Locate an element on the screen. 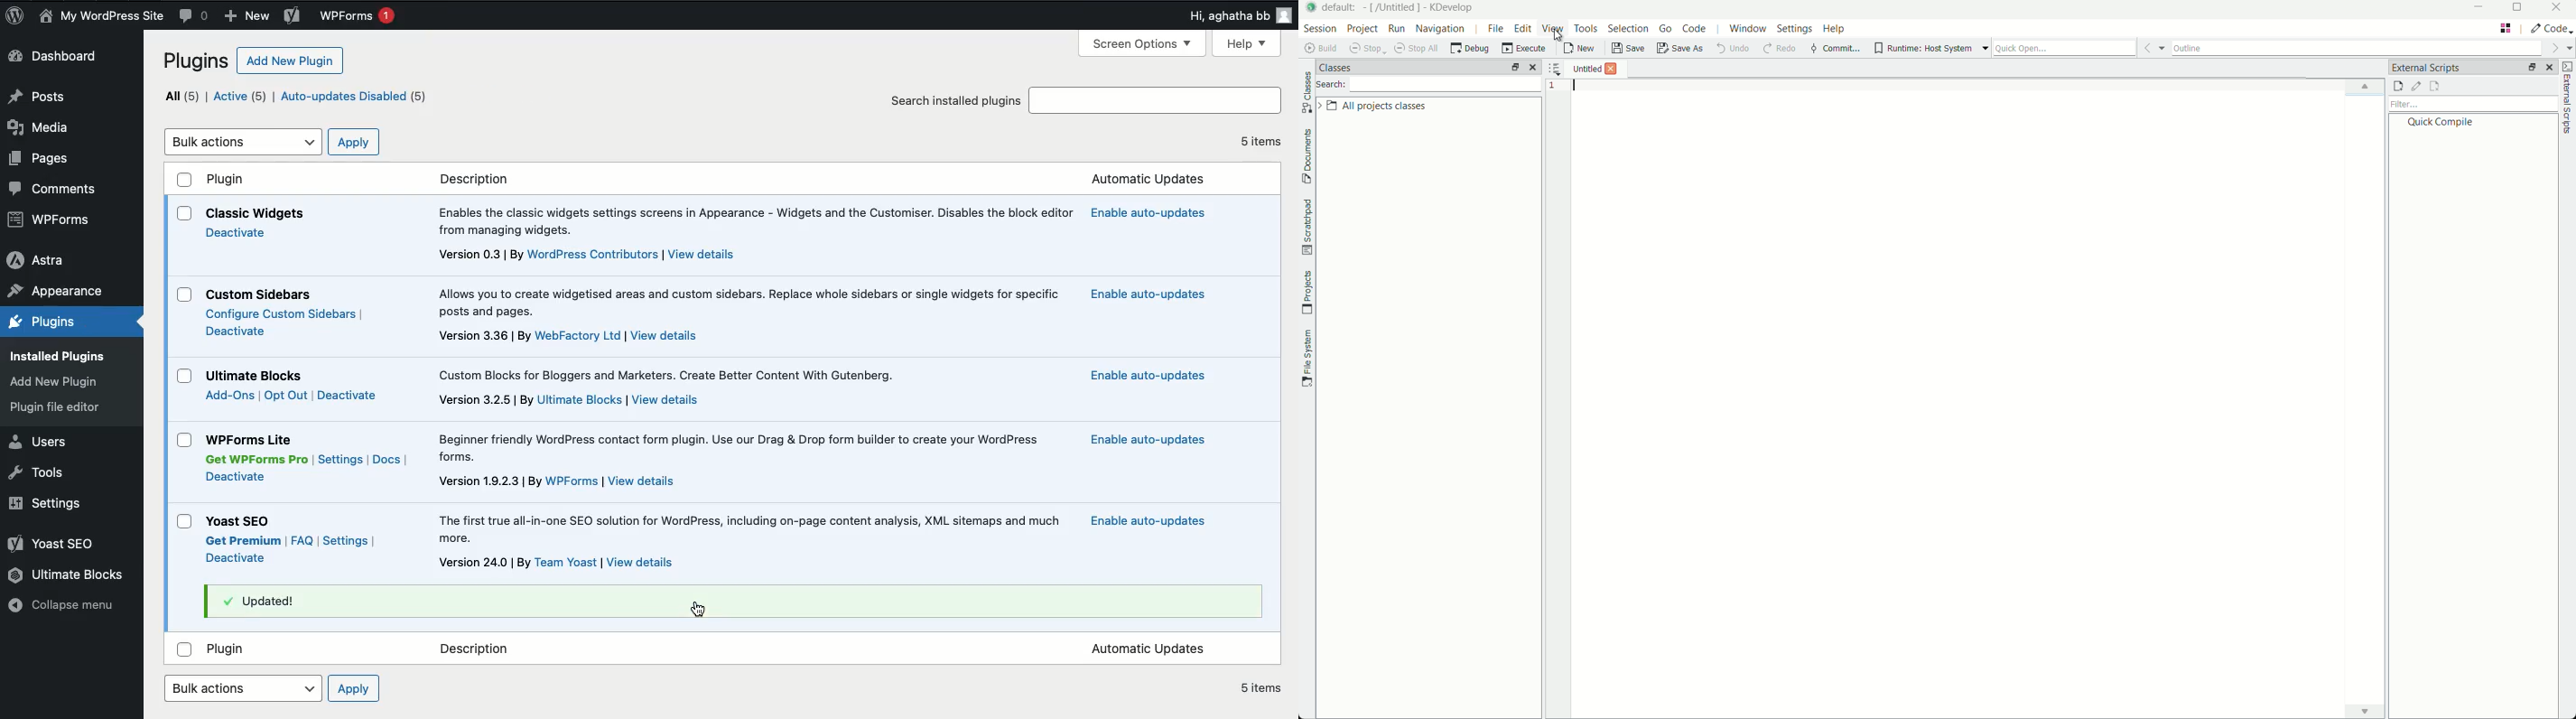 This screenshot has width=2576, height=728. Astra is located at coordinates (39, 259).